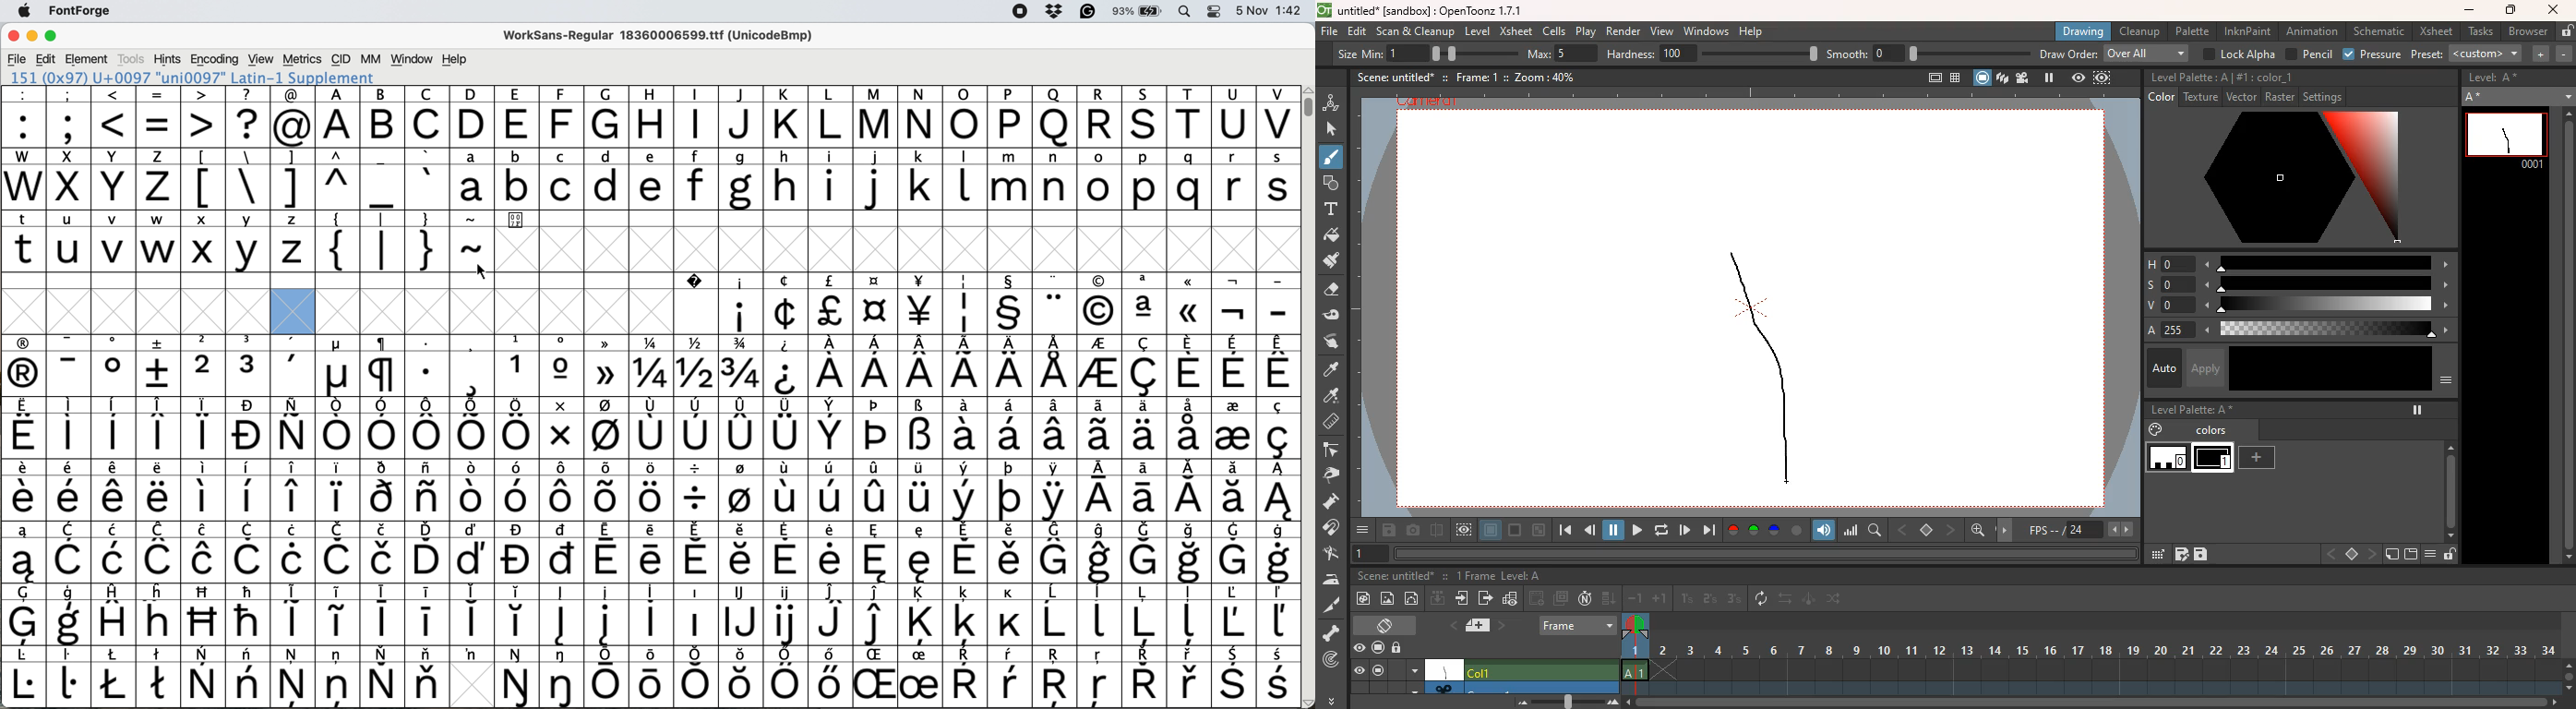  What do you see at coordinates (1485, 600) in the screenshot?
I see `forward` at bounding box center [1485, 600].